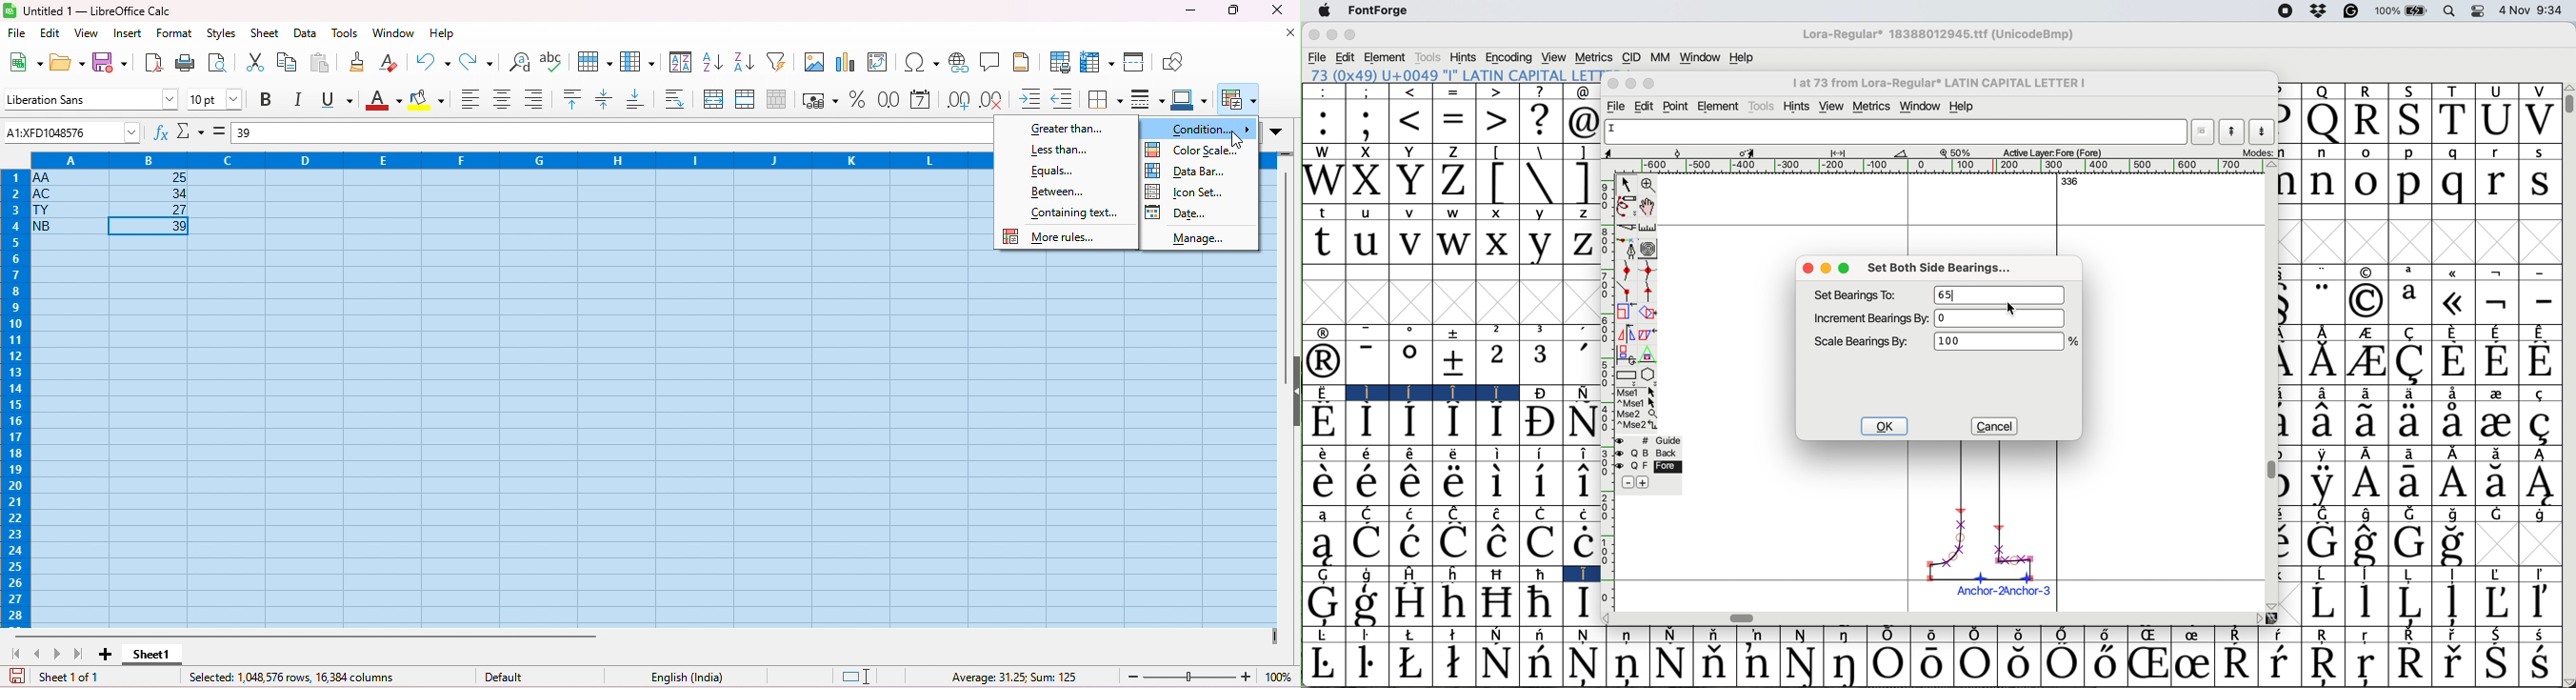  Describe the element at coordinates (1625, 333) in the screenshot. I see `flip the selection` at that location.